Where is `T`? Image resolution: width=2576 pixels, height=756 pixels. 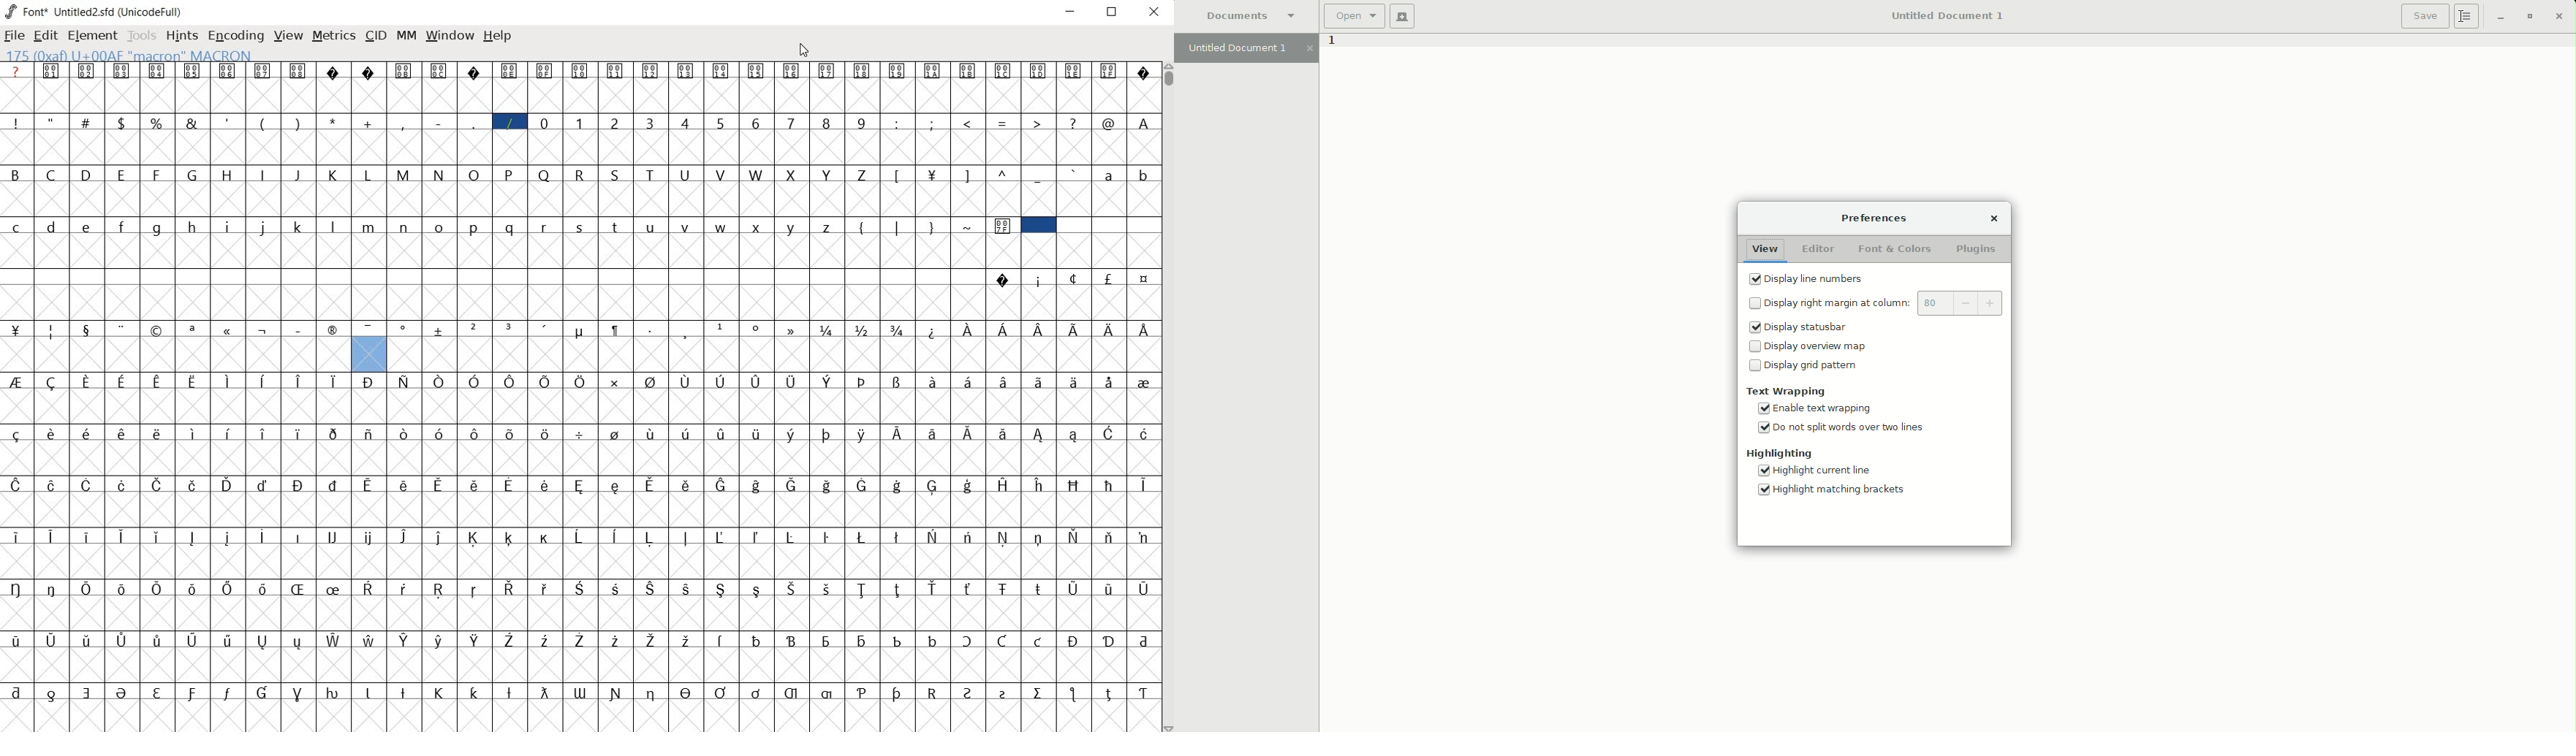 T is located at coordinates (650, 174).